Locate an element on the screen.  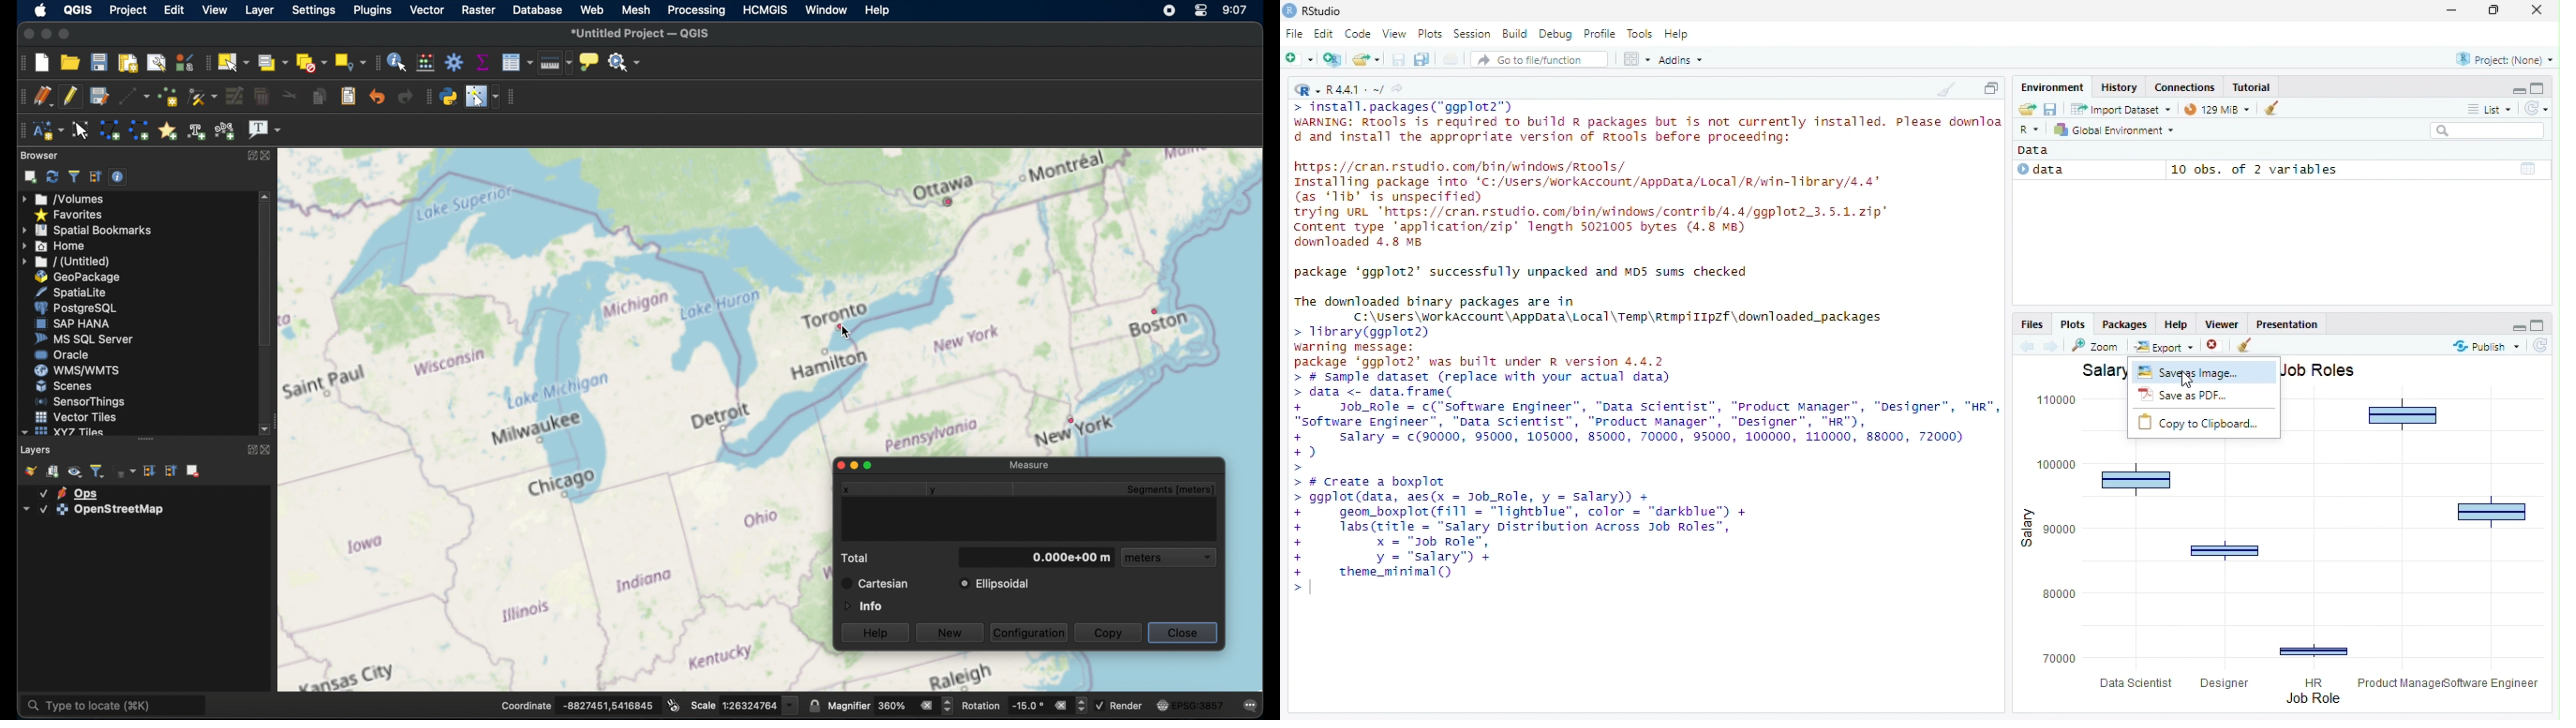
project selector is located at coordinates (2501, 59).